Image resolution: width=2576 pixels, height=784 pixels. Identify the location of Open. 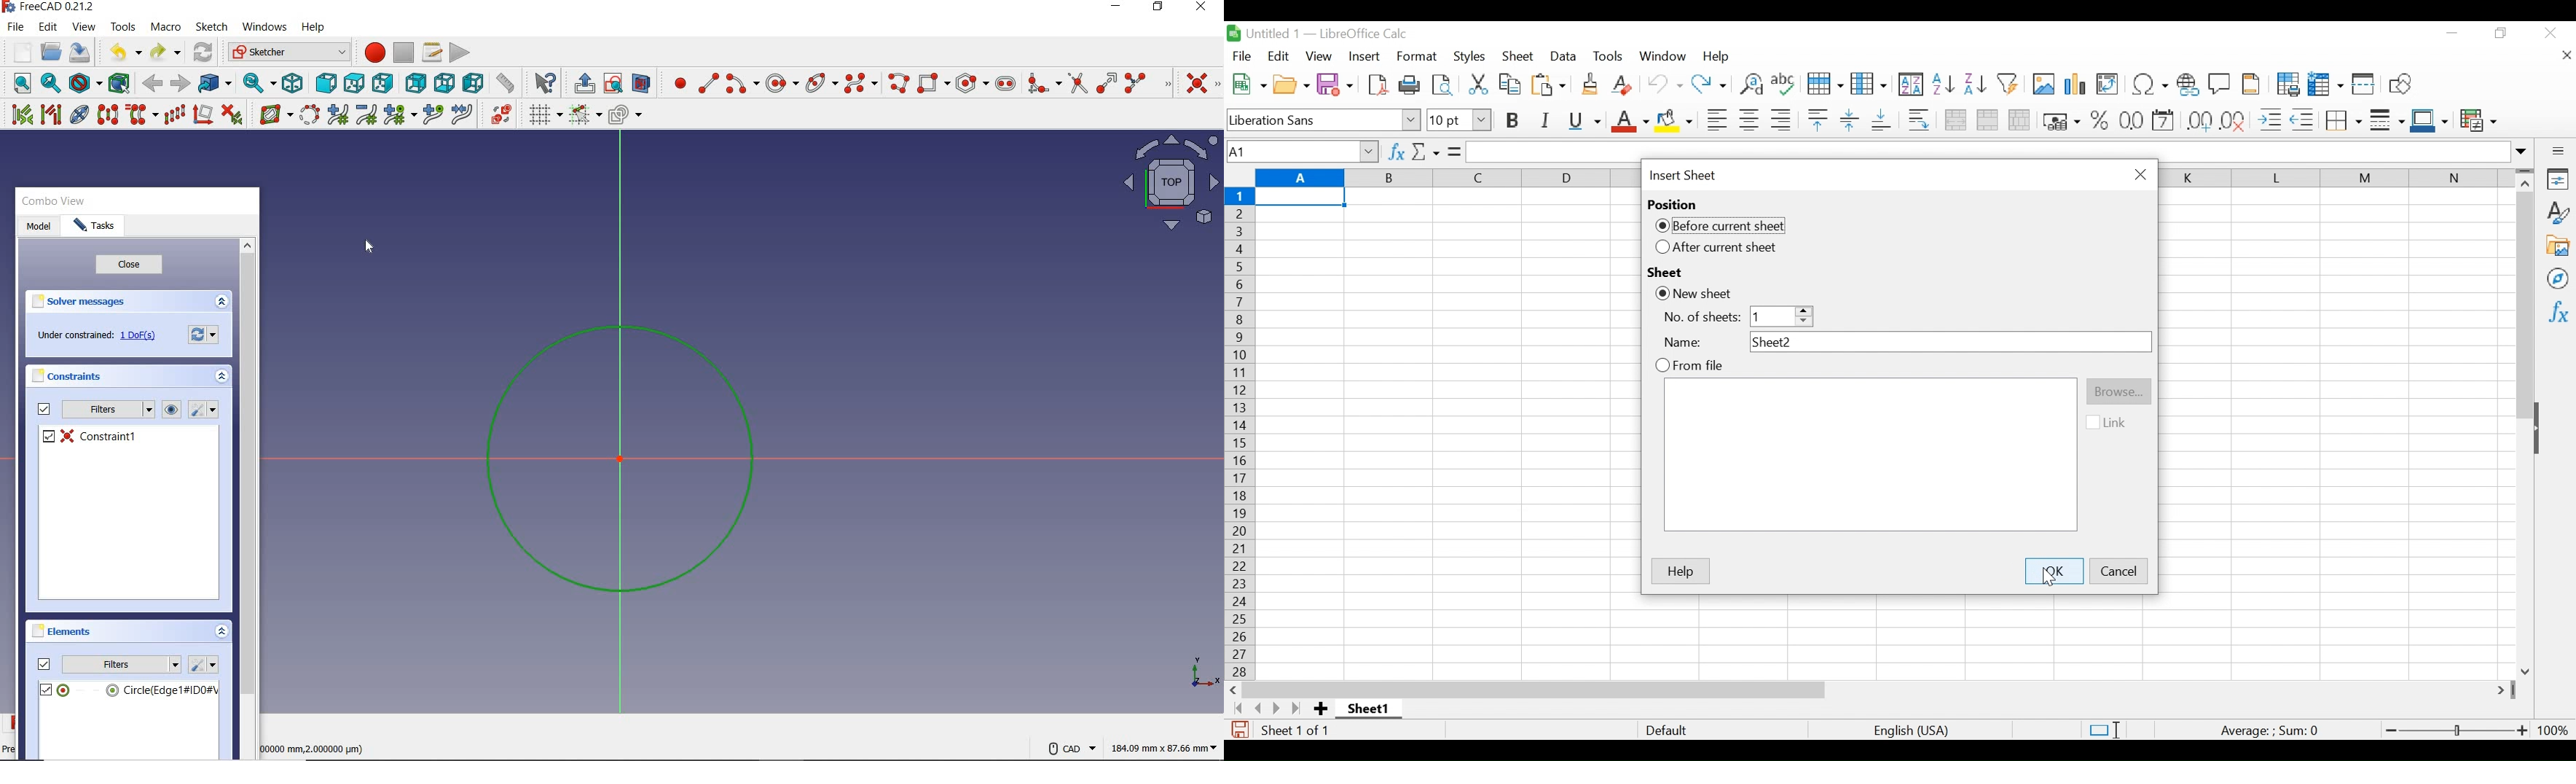
(1292, 84).